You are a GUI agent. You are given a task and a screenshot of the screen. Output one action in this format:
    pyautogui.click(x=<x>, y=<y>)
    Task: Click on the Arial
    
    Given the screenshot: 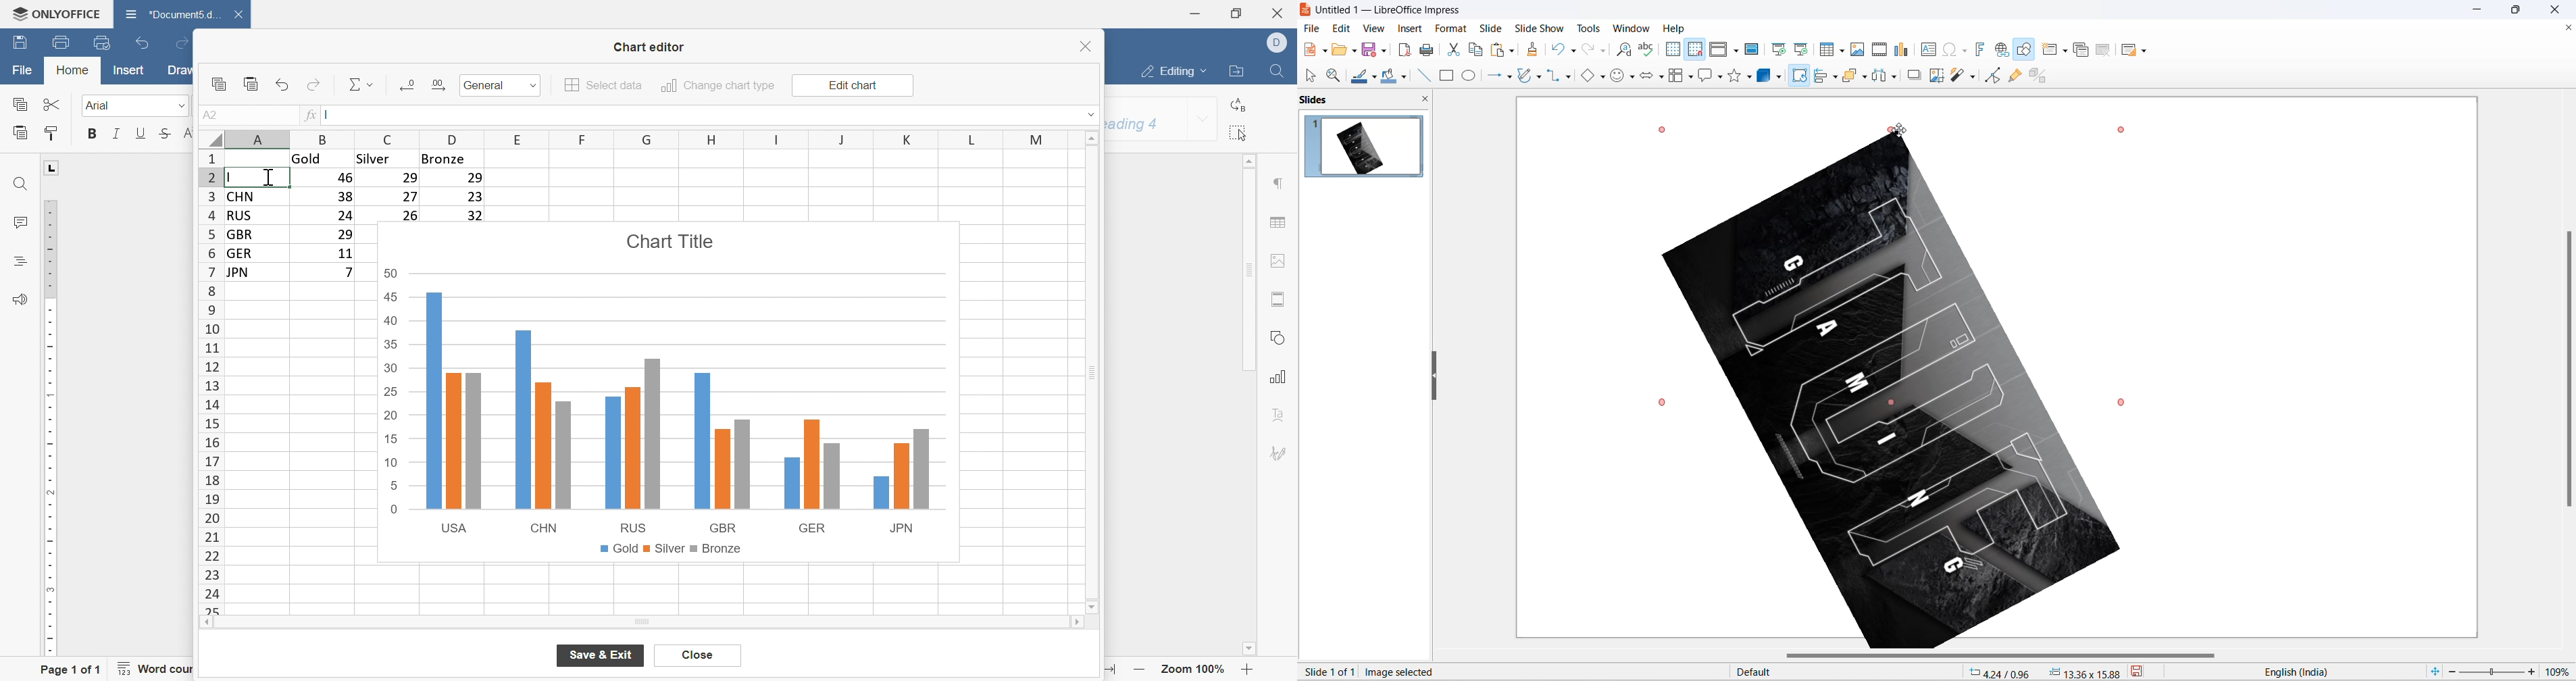 What is the action you would take?
    pyautogui.click(x=101, y=106)
    